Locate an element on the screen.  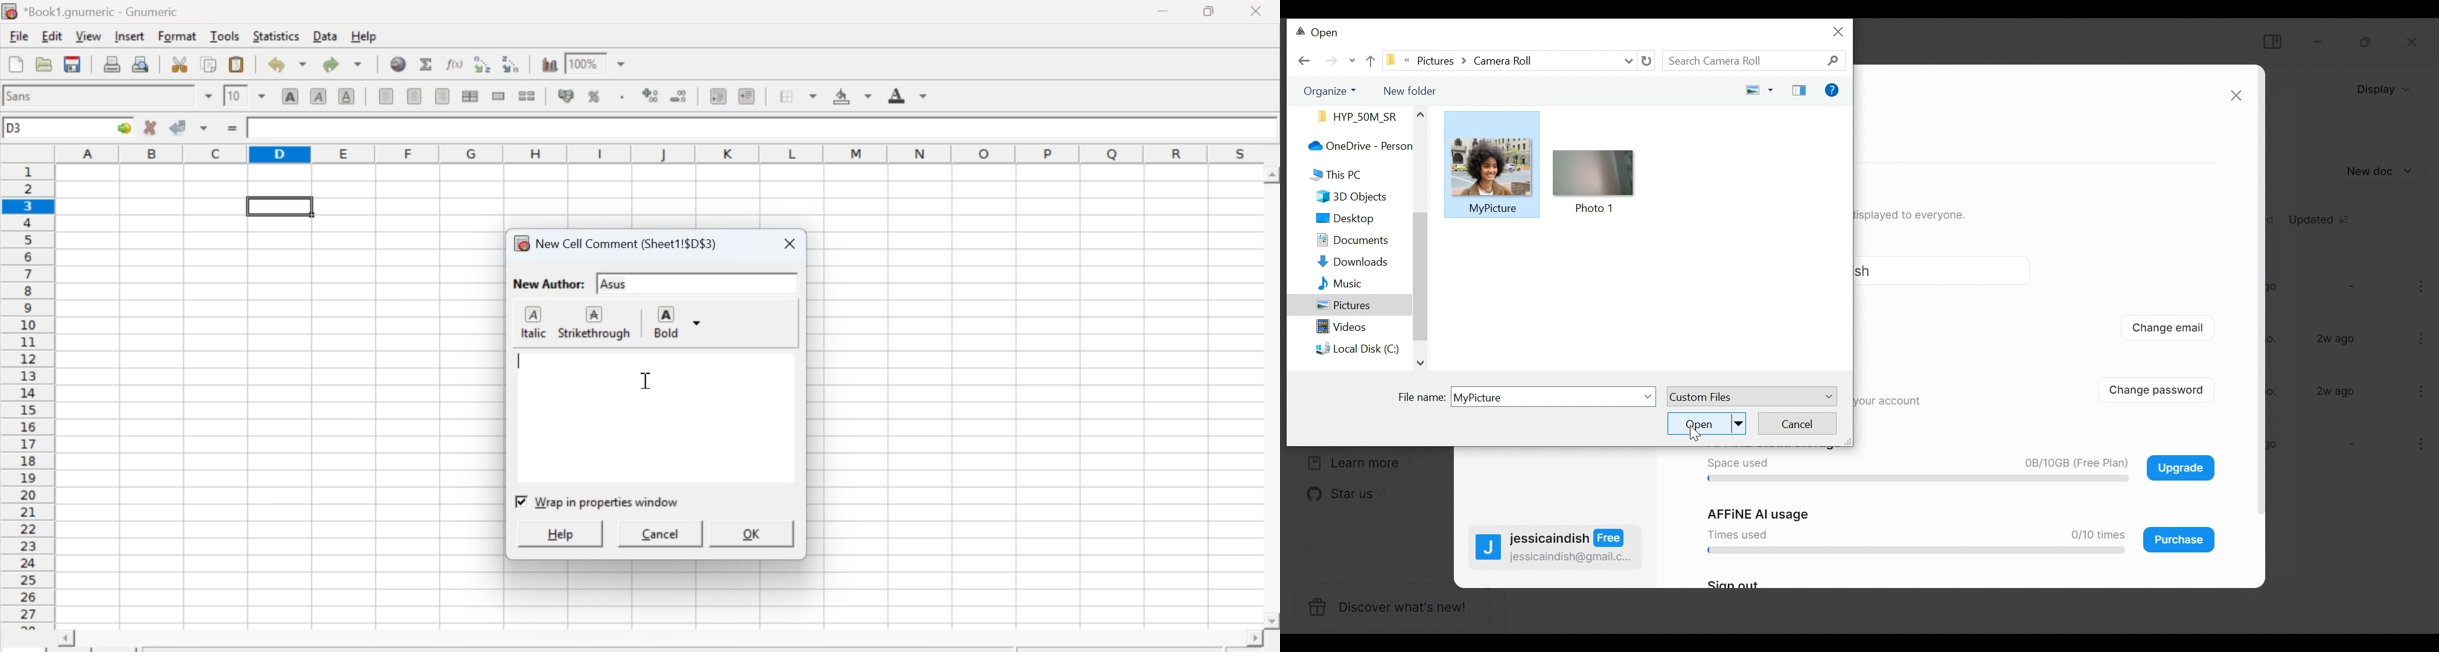
Open a file is located at coordinates (42, 65).